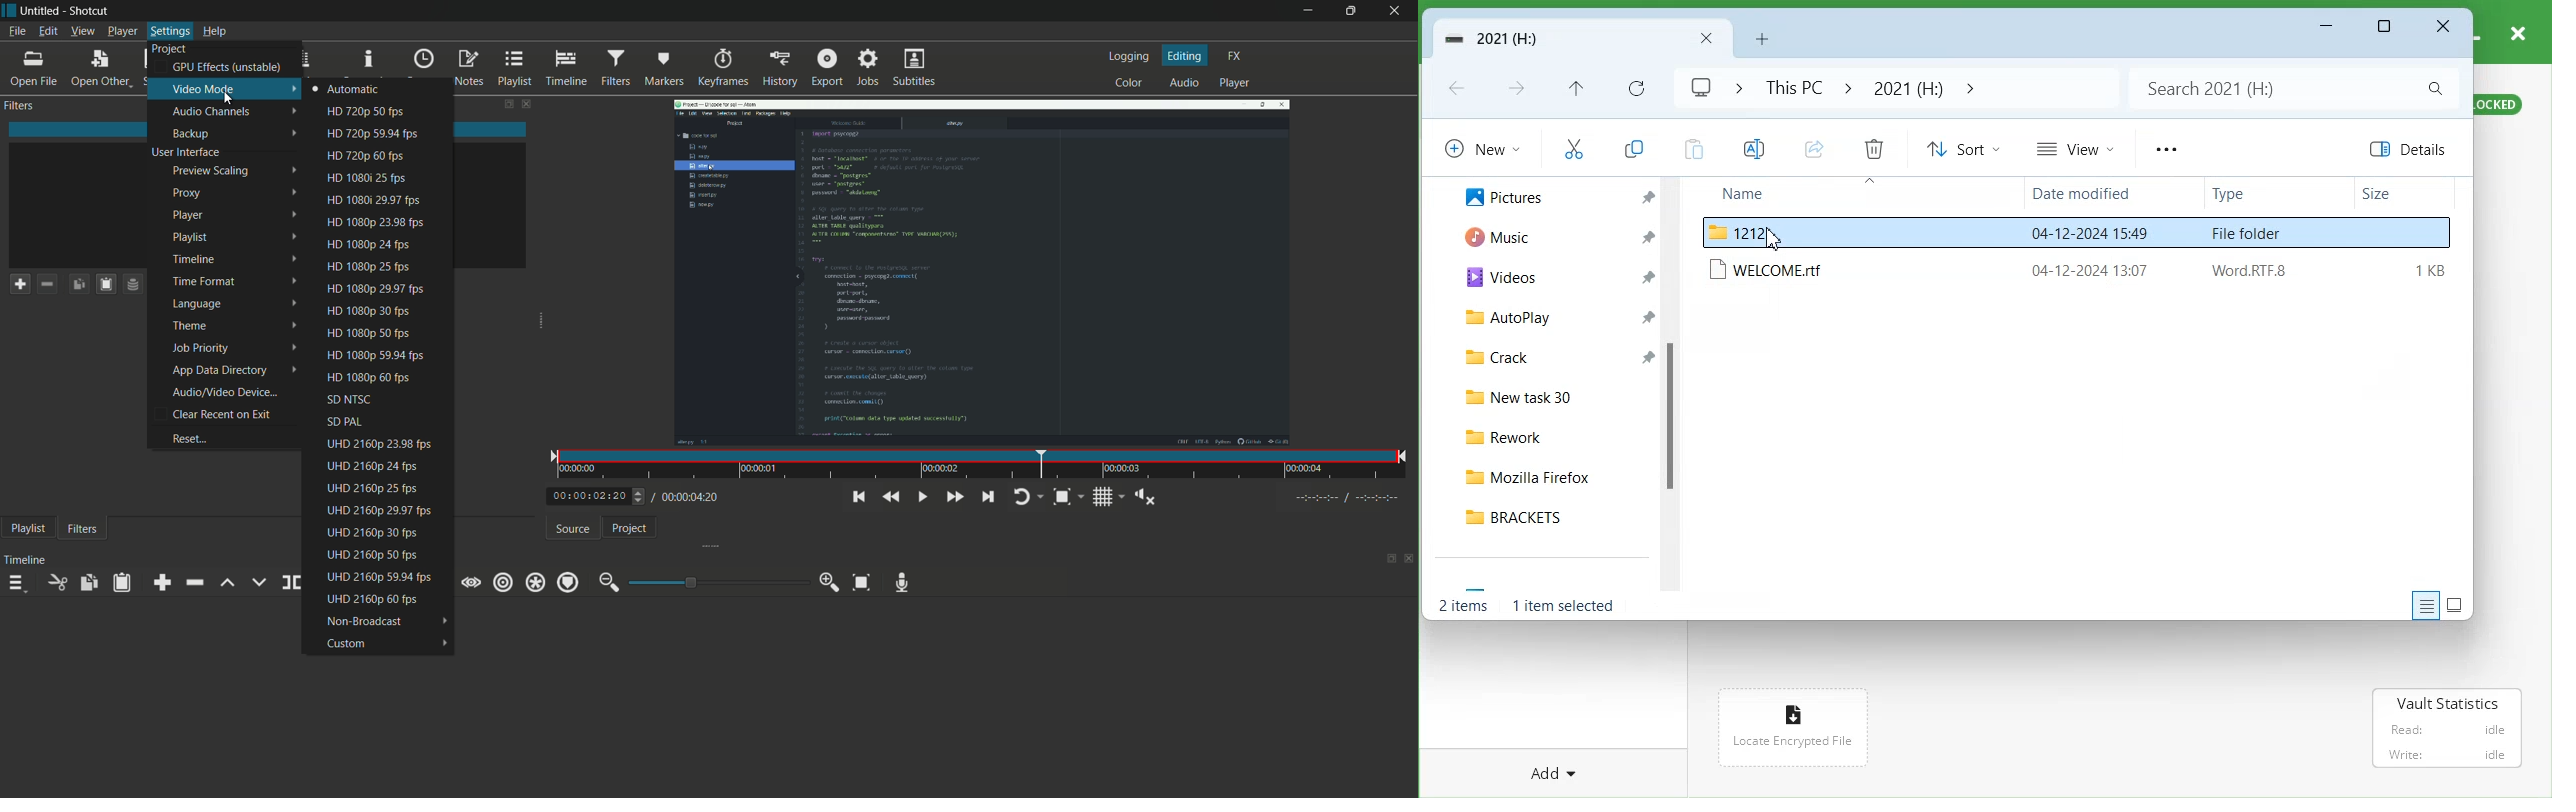 Image resolution: width=2576 pixels, height=812 pixels. I want to click on hd 1080p 25 fps, so click(387, 177).